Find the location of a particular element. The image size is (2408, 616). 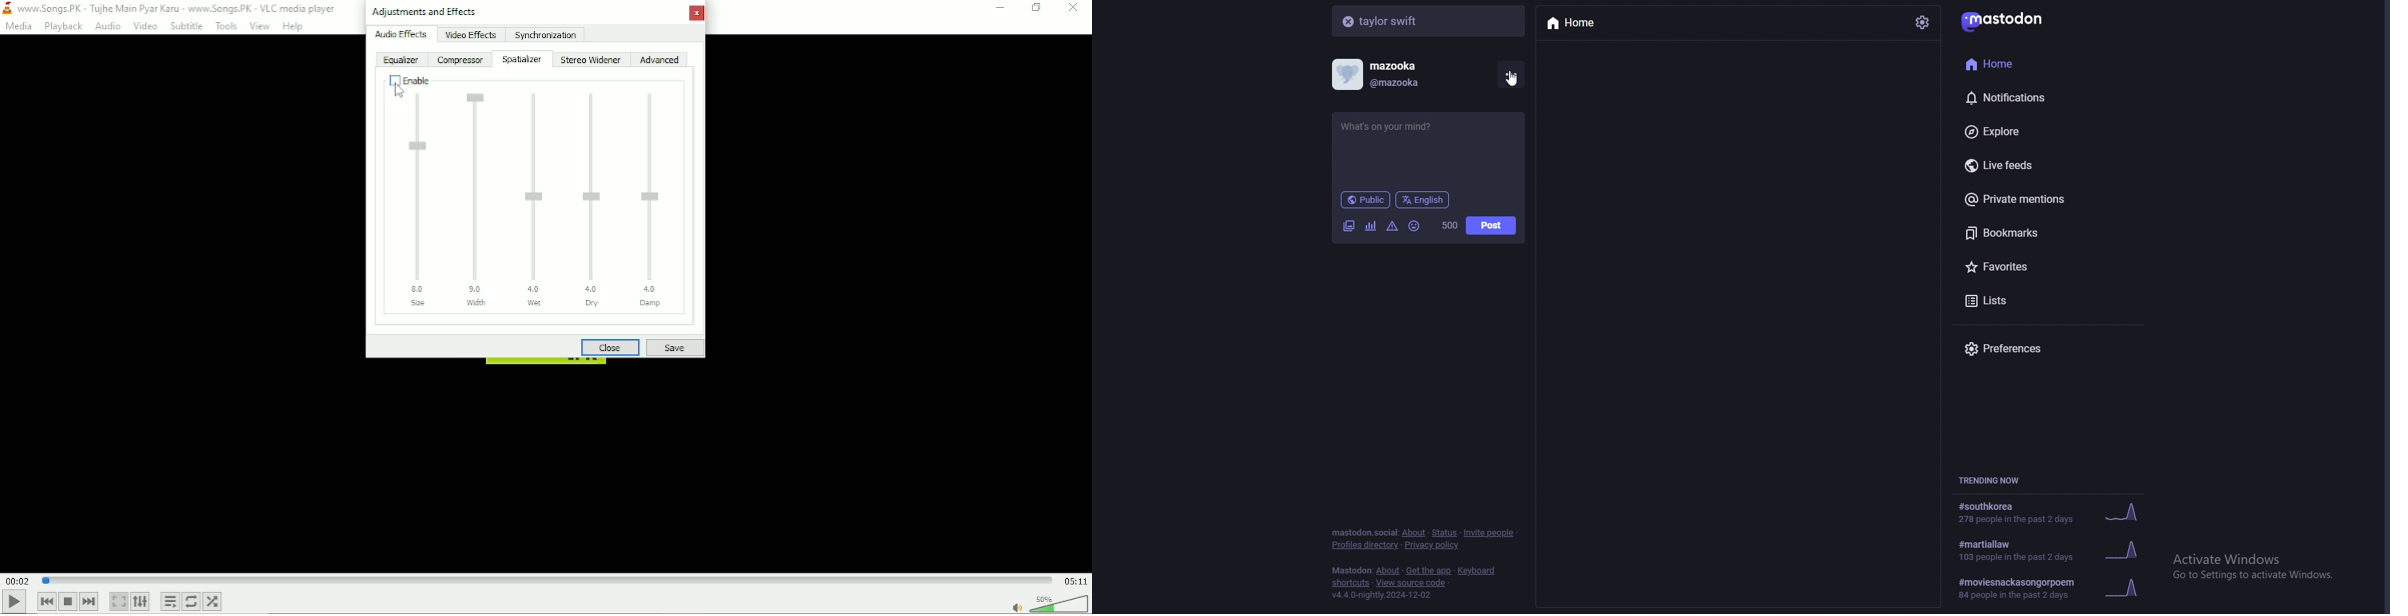

Close is located at coordinates (1073, 9).